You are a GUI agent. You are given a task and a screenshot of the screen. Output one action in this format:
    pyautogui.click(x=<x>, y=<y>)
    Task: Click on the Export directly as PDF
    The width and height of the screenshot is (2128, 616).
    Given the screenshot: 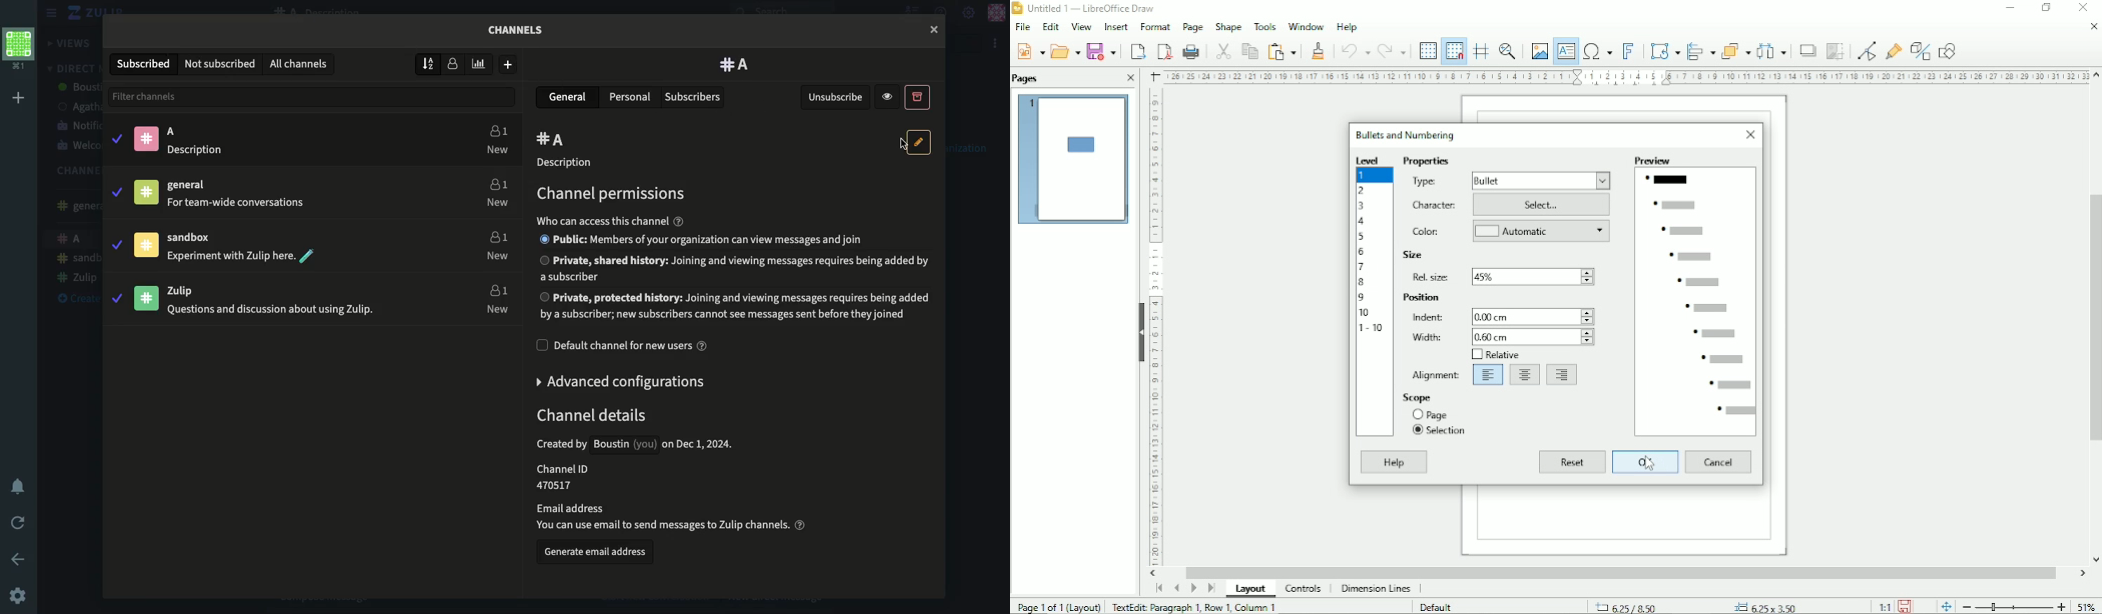 What is the action you would take?
    pyautogui.click(x=1164, y=51)
    